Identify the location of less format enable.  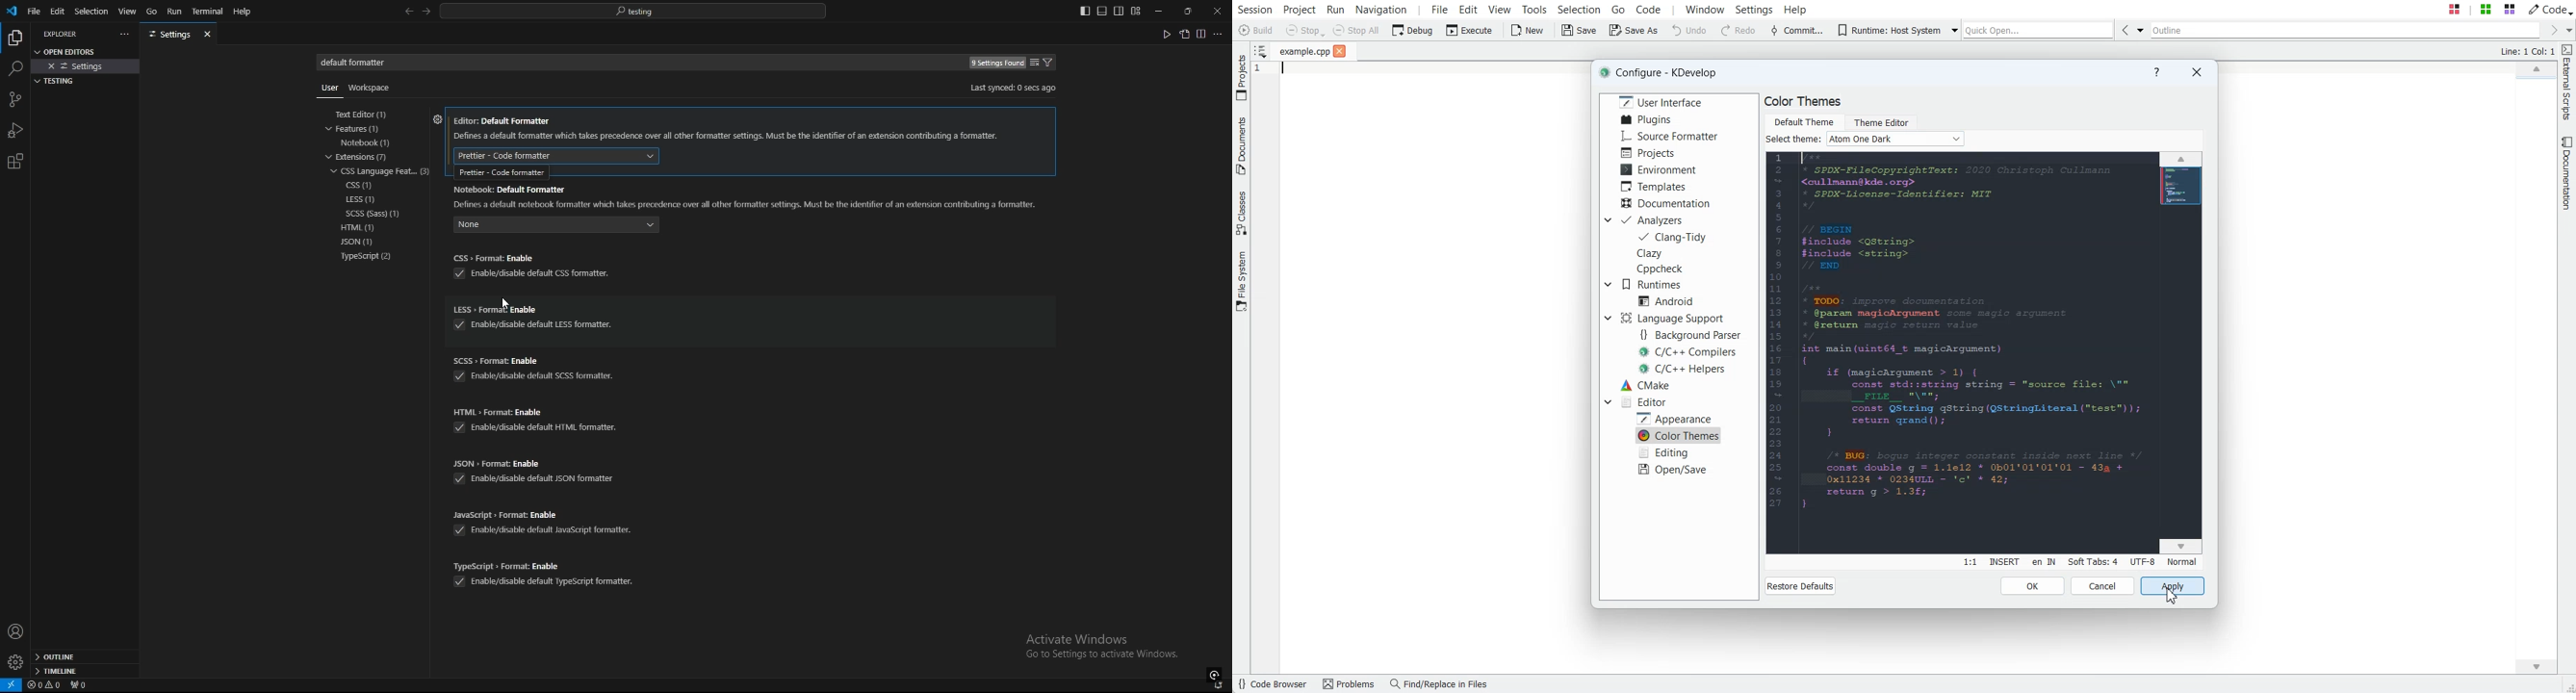
(535, 309).